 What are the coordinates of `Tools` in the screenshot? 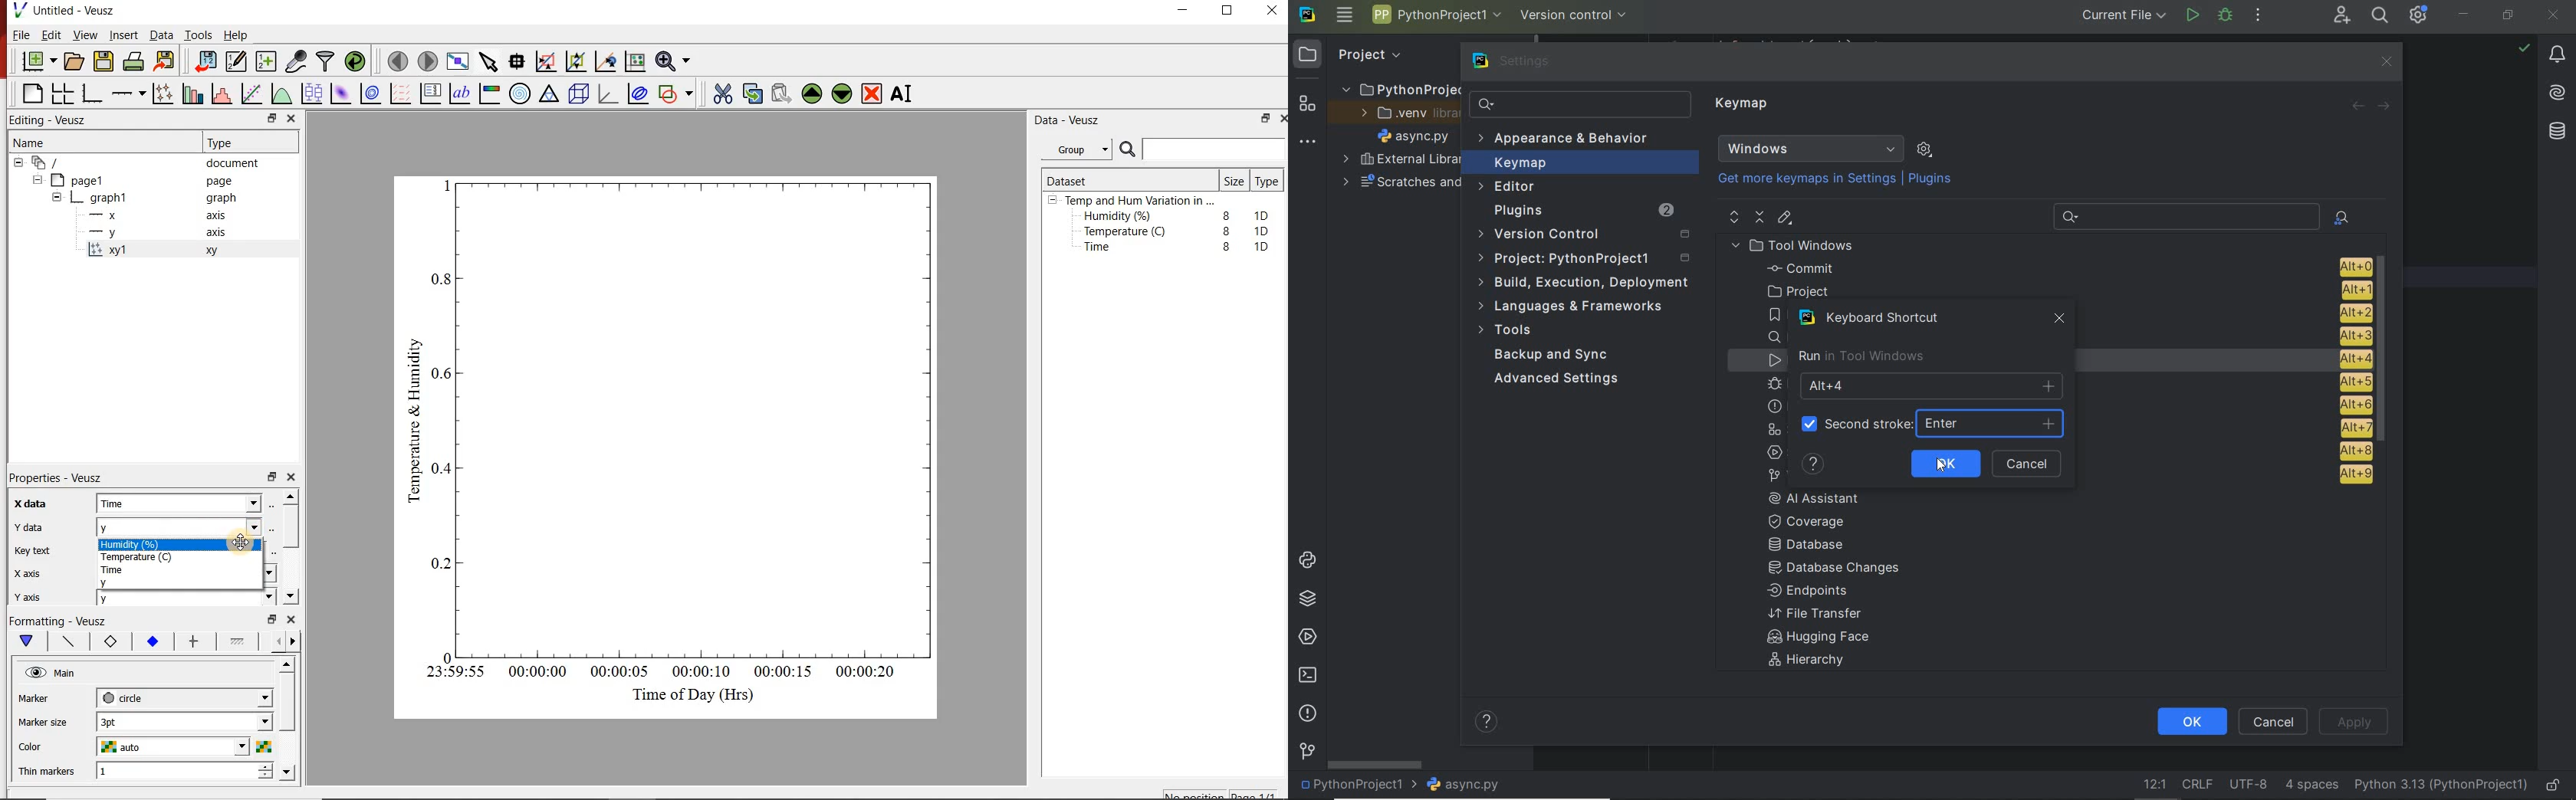 It's located at (1509, 332).